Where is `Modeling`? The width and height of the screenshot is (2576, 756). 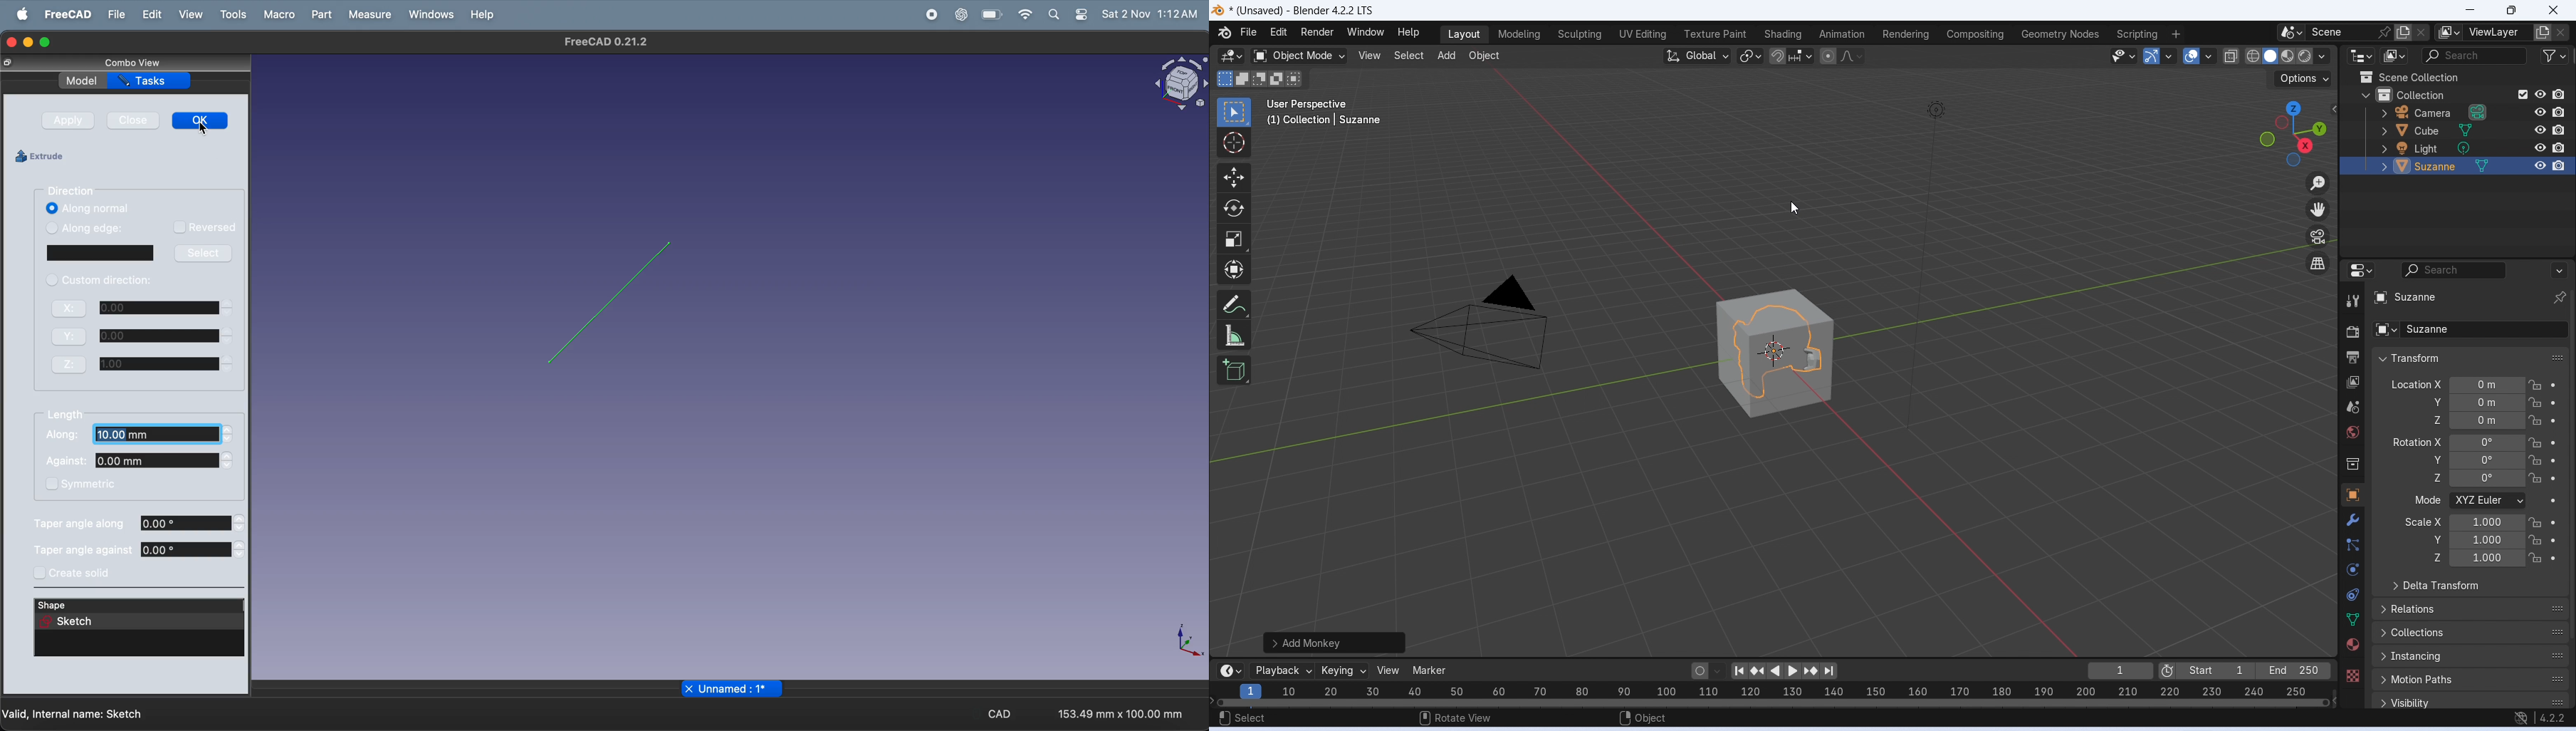 Modeling is located at coordinates (1519, 34).